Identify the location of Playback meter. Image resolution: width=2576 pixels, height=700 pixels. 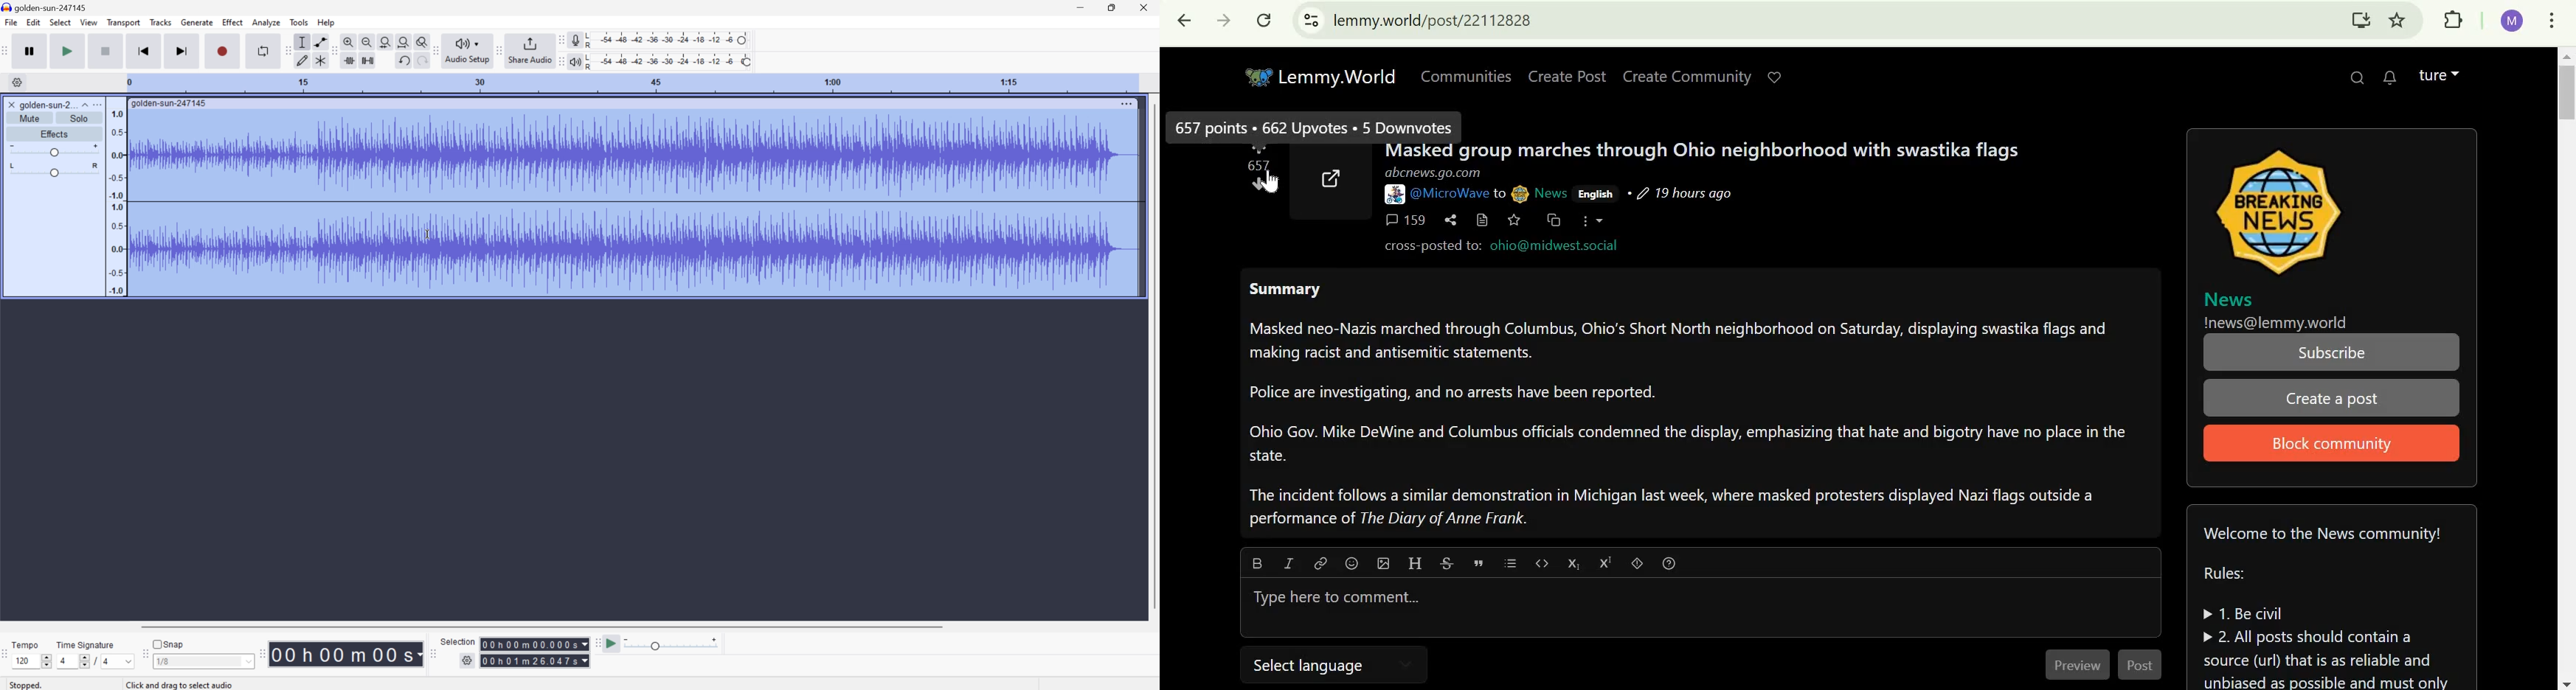
(575, 62).